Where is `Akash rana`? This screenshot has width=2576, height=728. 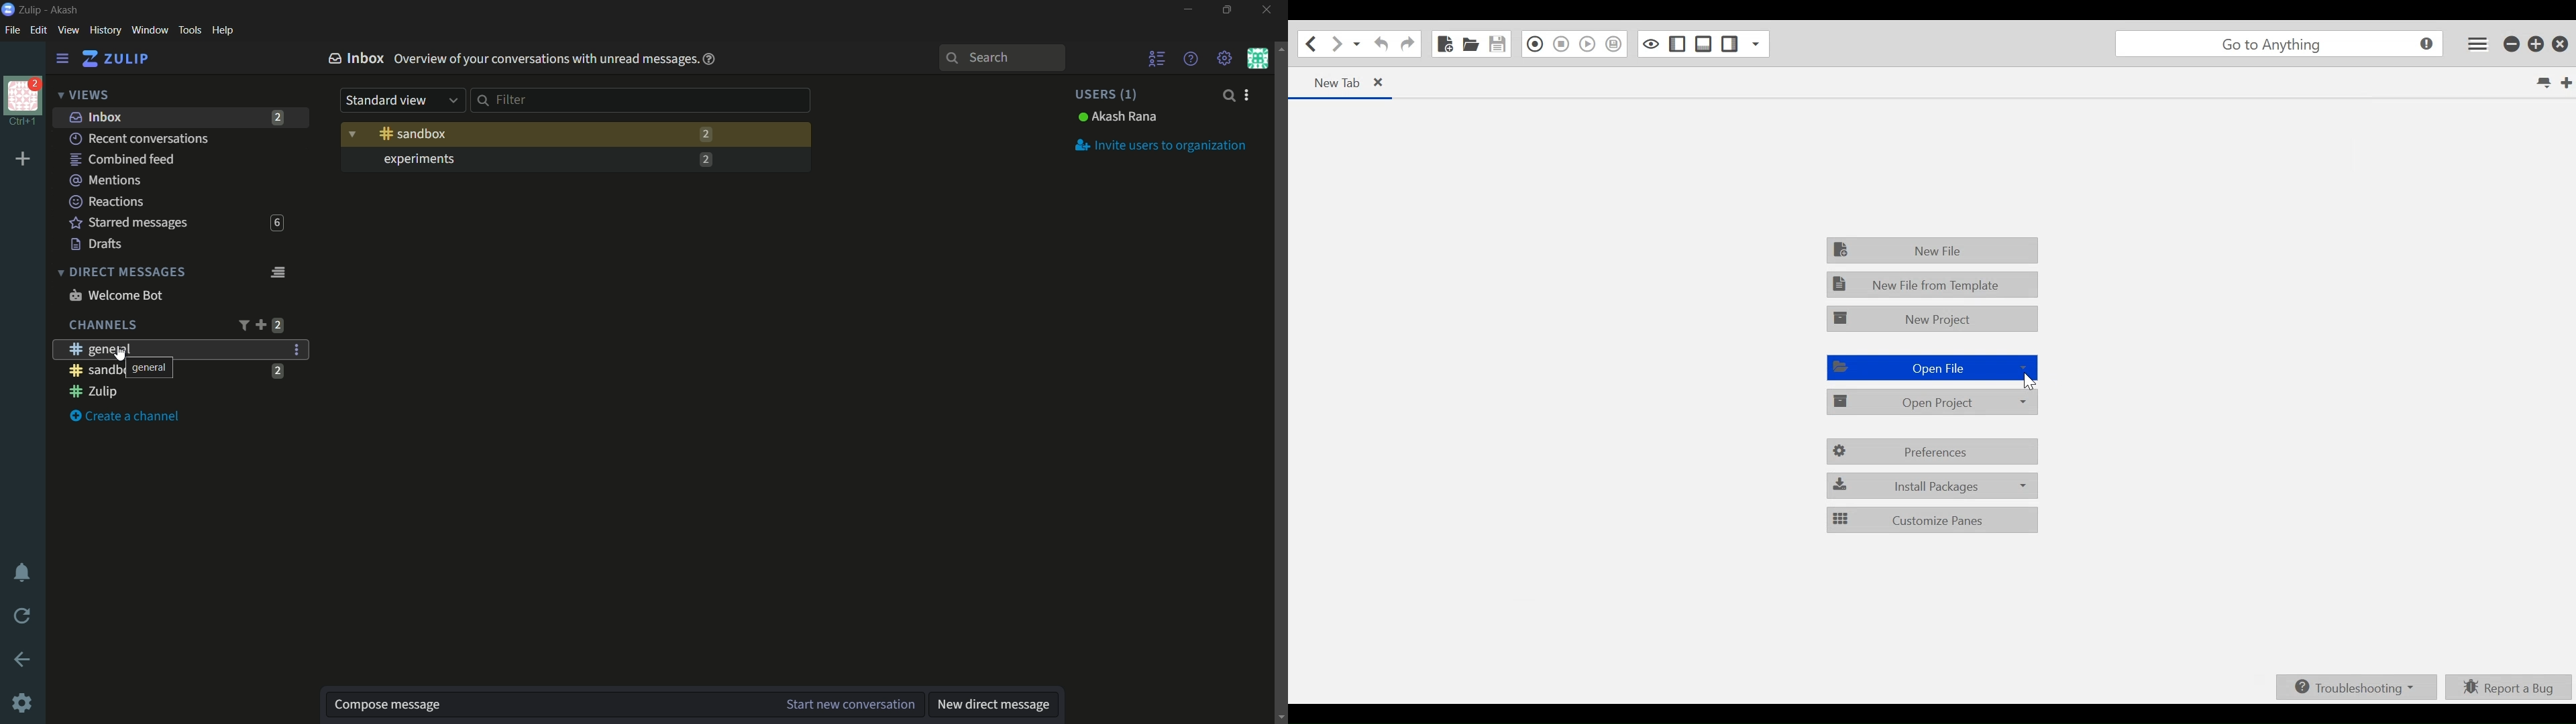 Akash rana is located at coordinates (1118, 117).